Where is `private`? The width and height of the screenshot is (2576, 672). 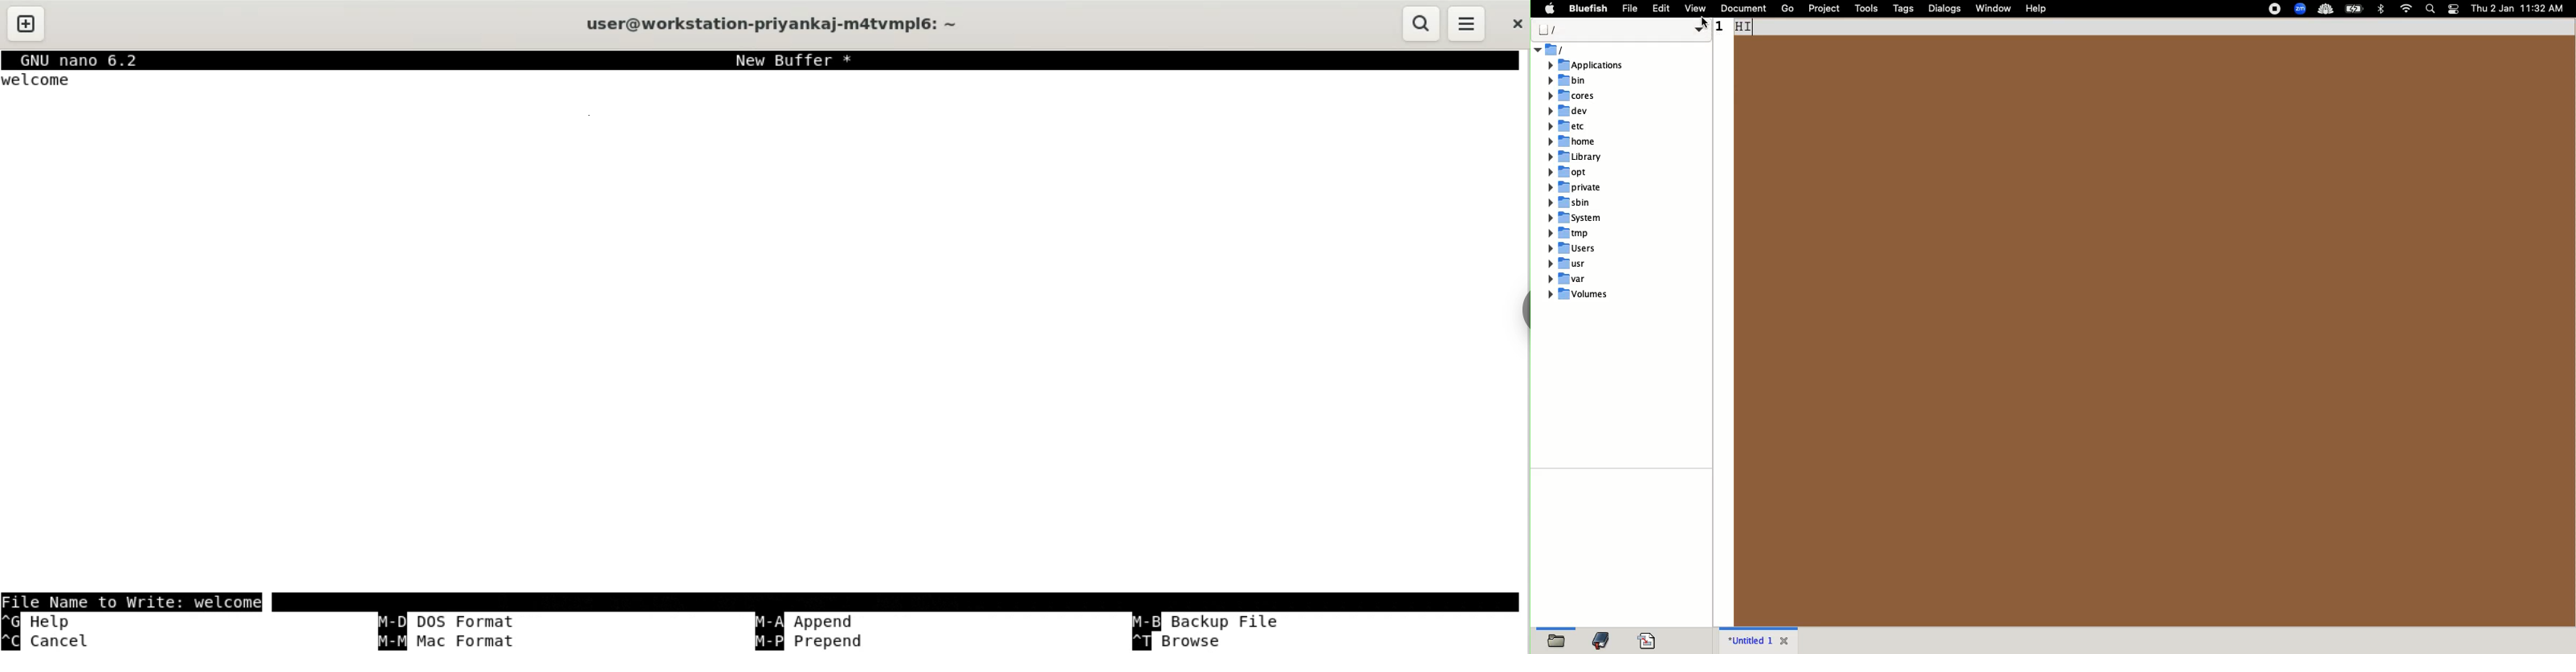
private is located at coordinates (1576, 187).